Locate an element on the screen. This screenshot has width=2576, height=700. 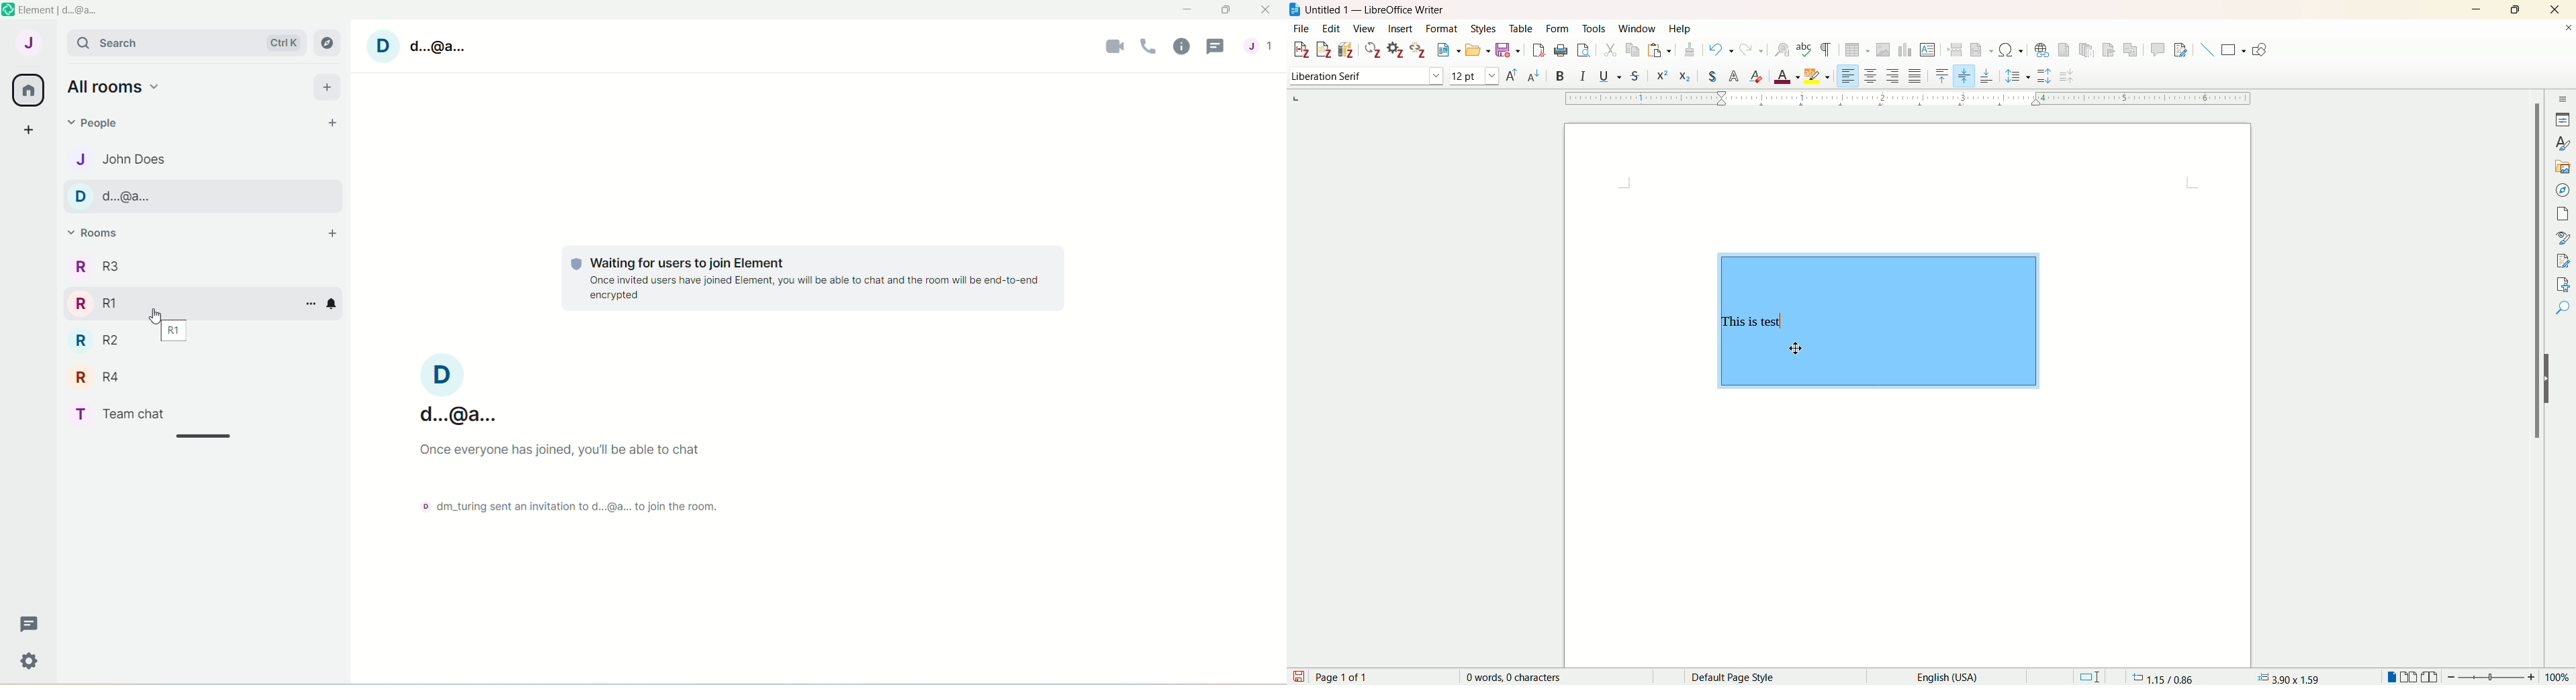
page is located at coordinates (2561, 216).